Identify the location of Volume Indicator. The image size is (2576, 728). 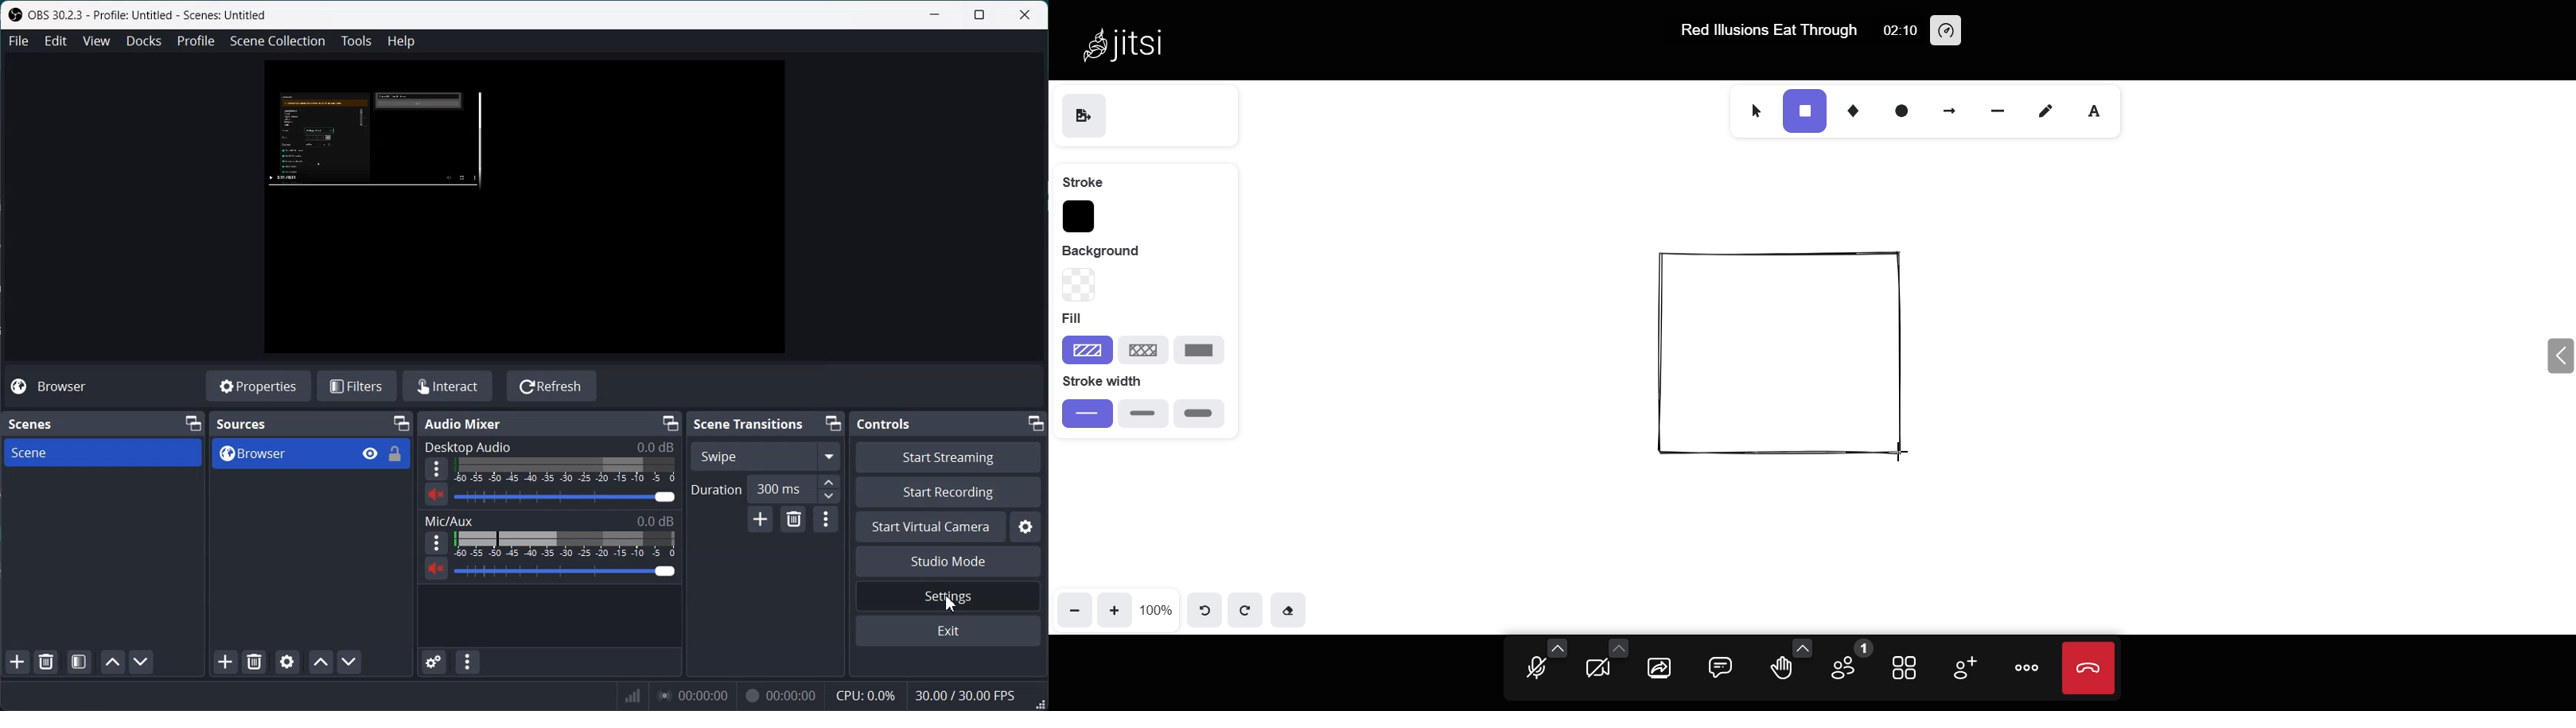
(565, 544).